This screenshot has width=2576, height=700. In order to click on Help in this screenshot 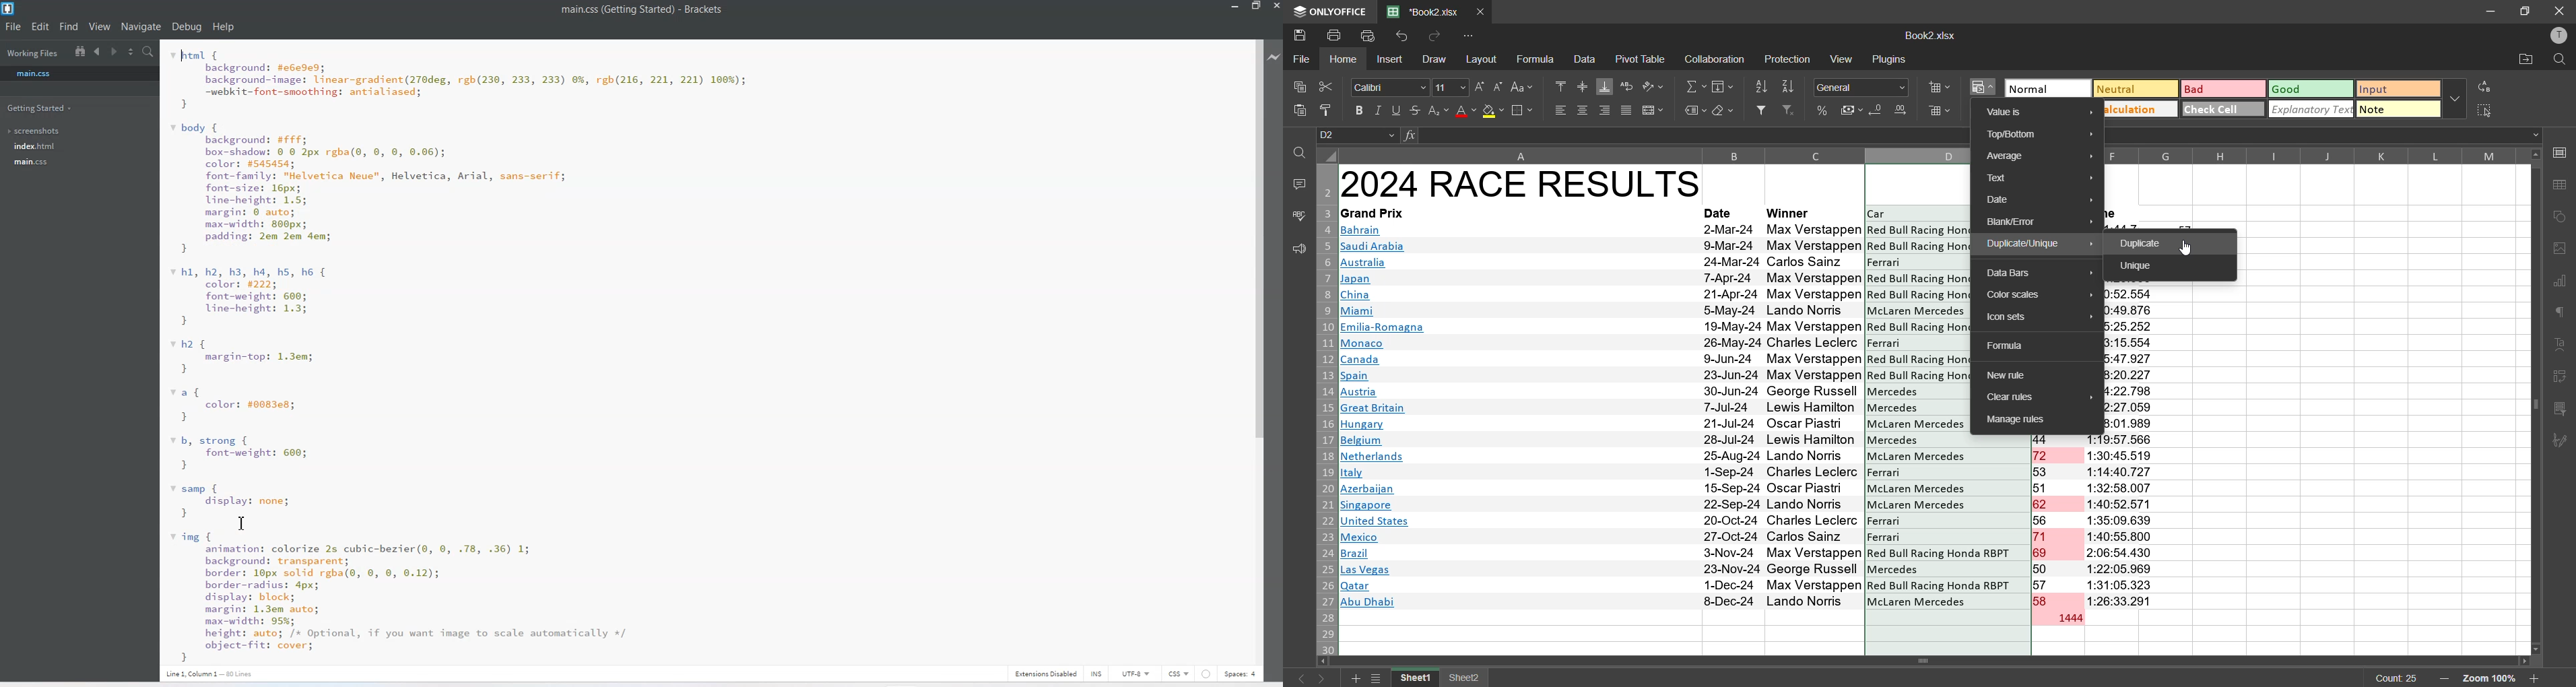, I will do `click(223, 27)`.